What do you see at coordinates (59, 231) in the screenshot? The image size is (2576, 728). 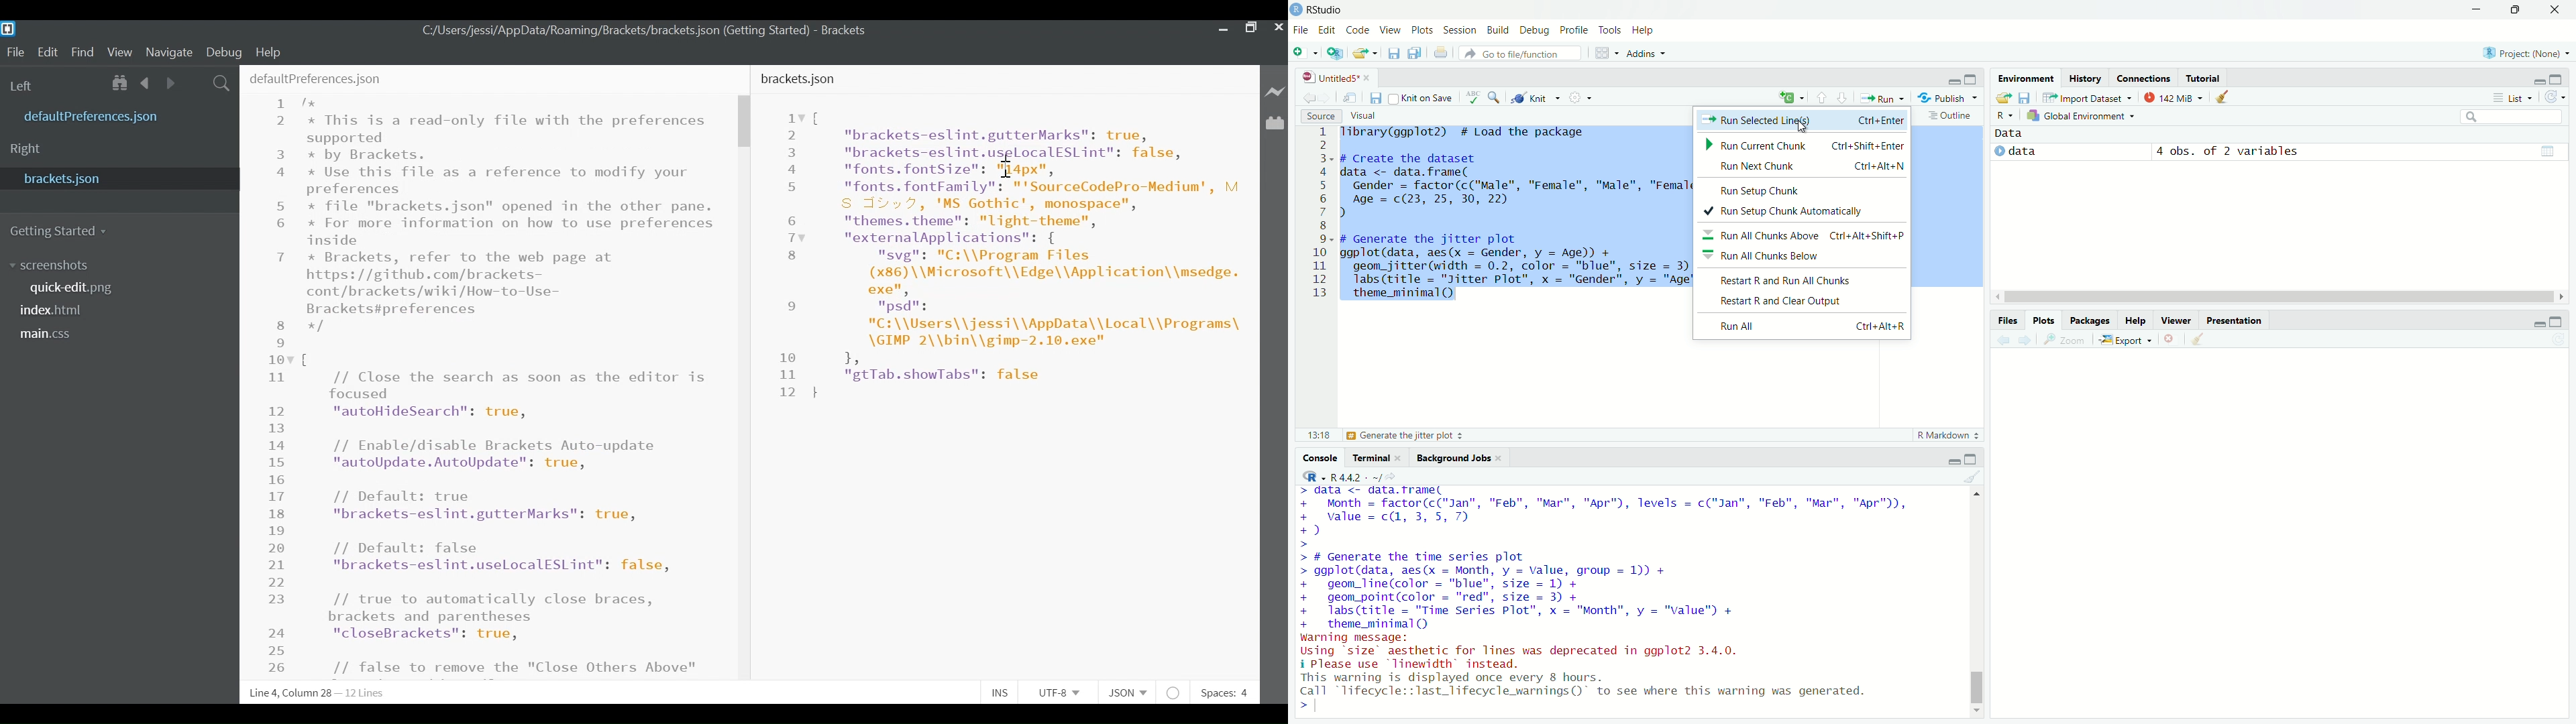 I see `Getting Started` at bounding box center [59, 231].